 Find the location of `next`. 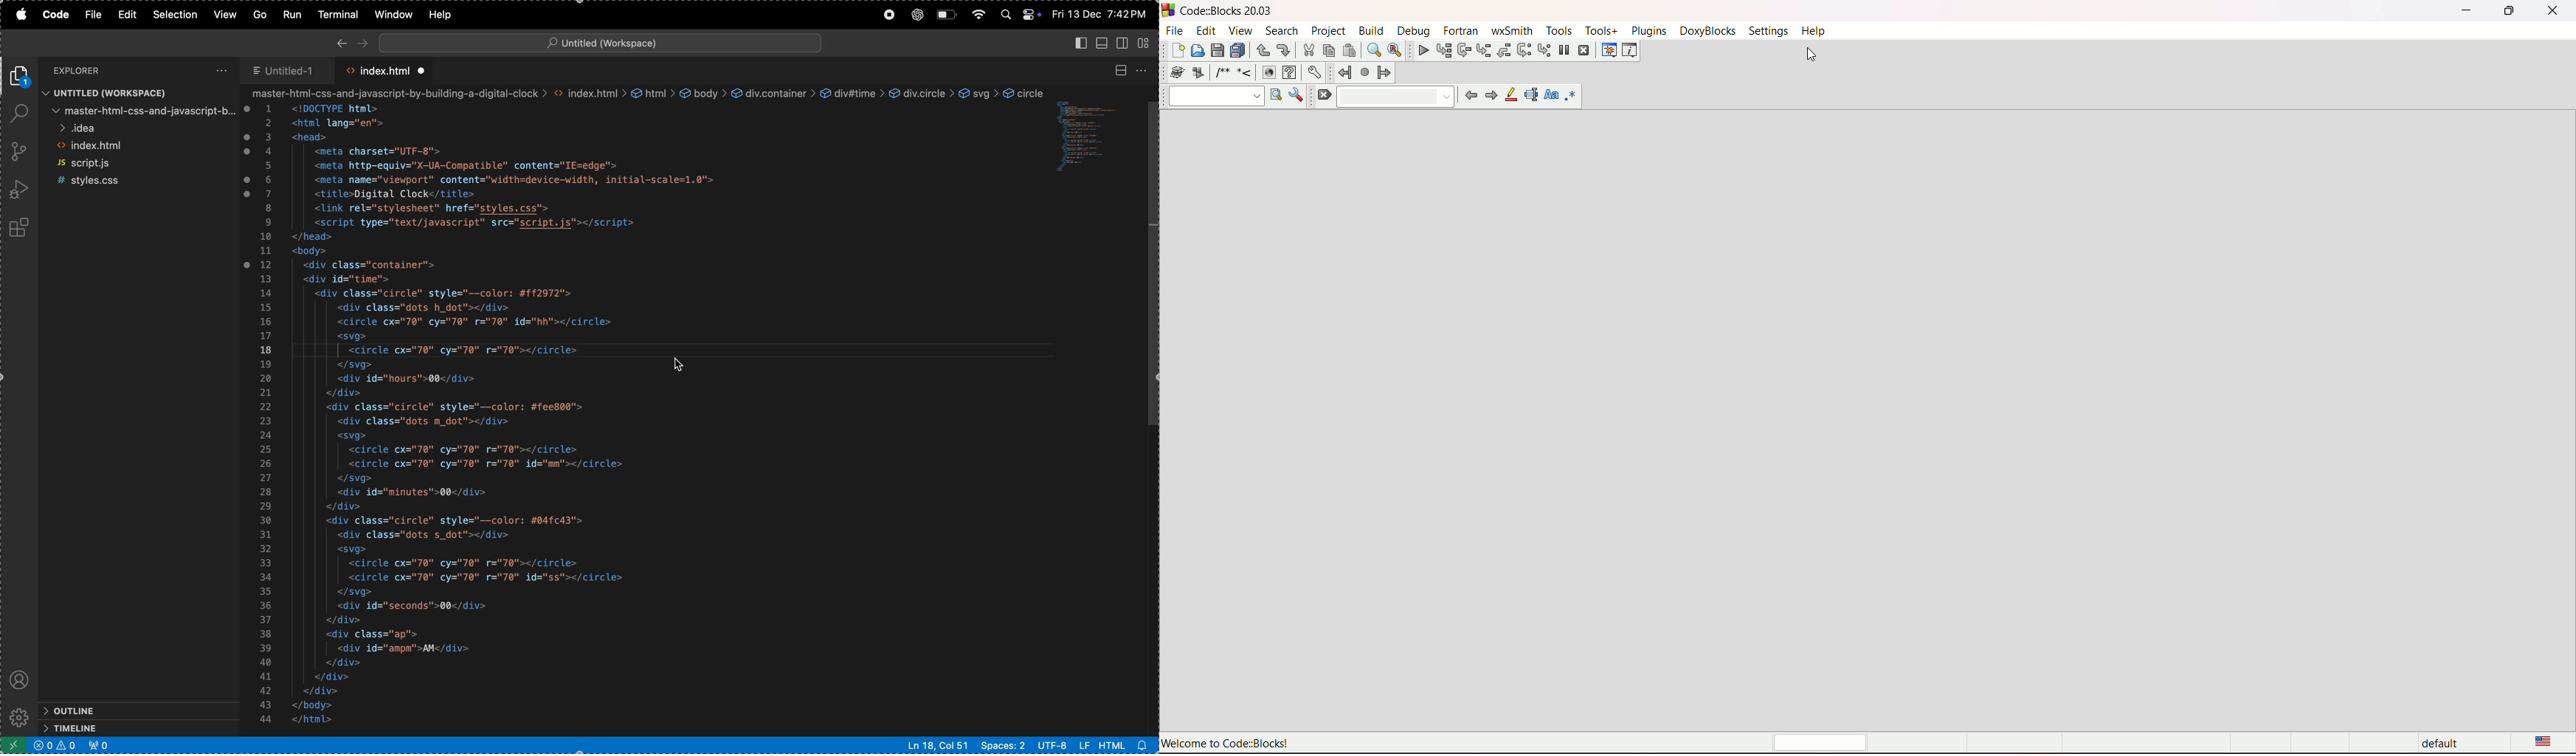

next is located at coordinates (1492, 95).